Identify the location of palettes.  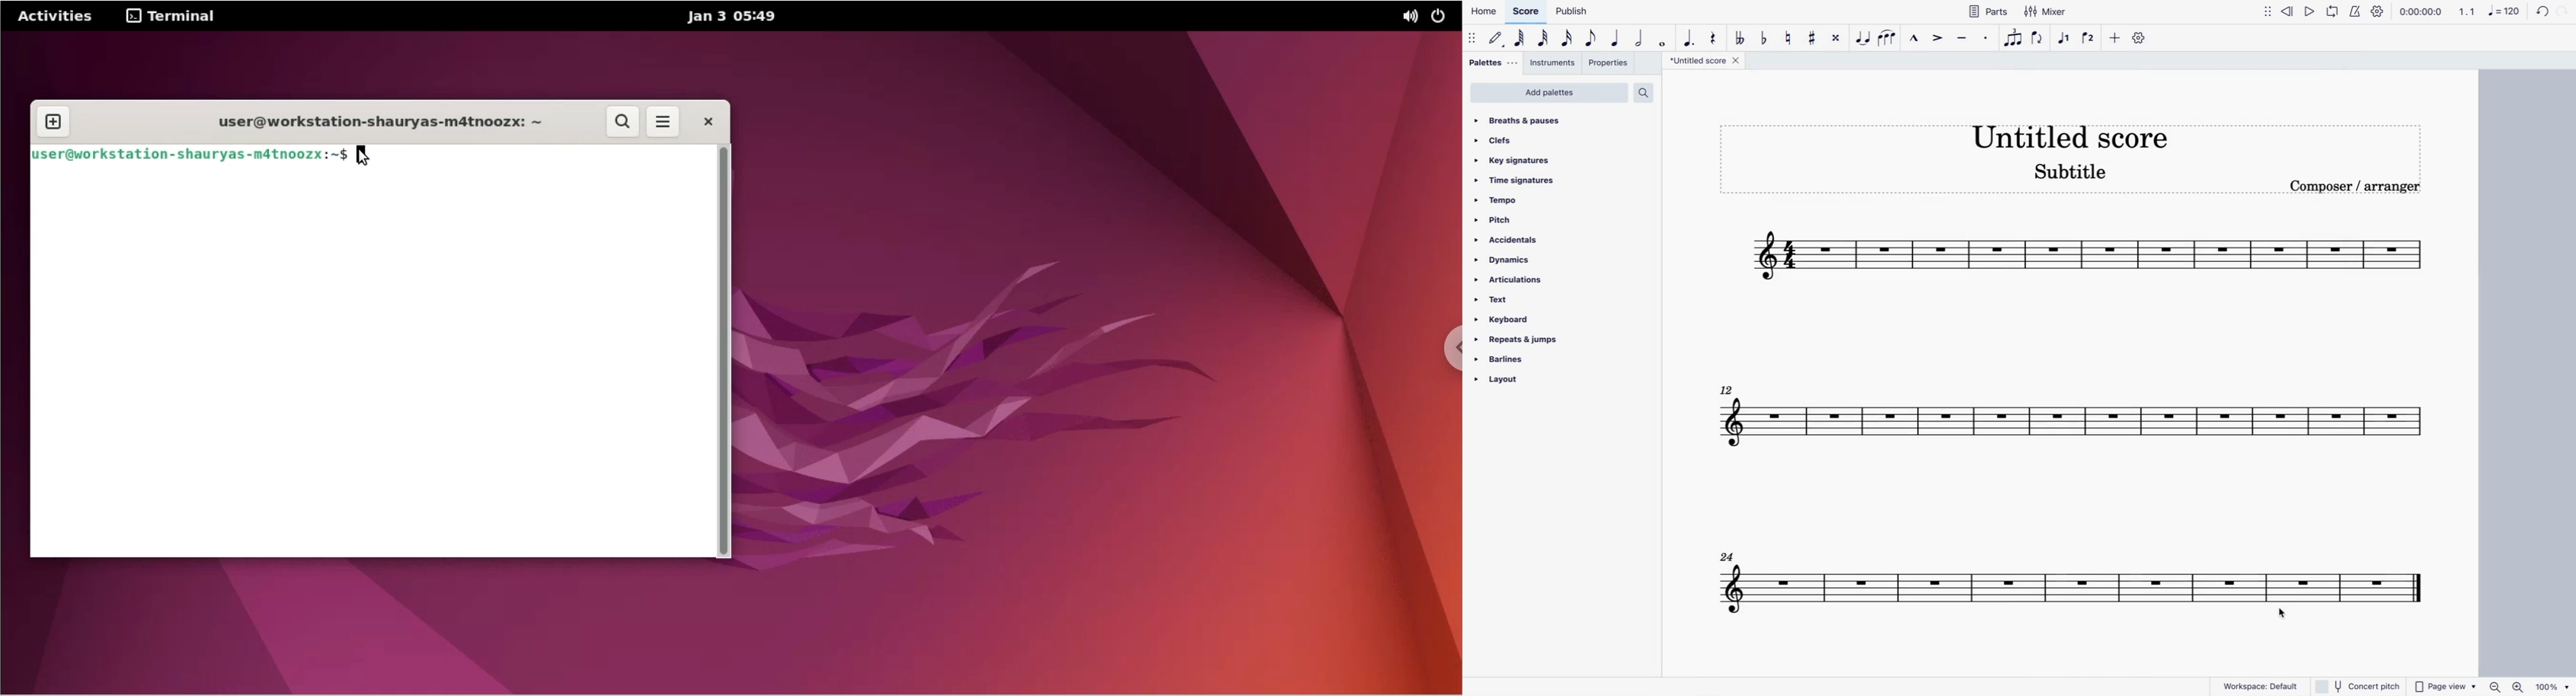
(1492, 64).